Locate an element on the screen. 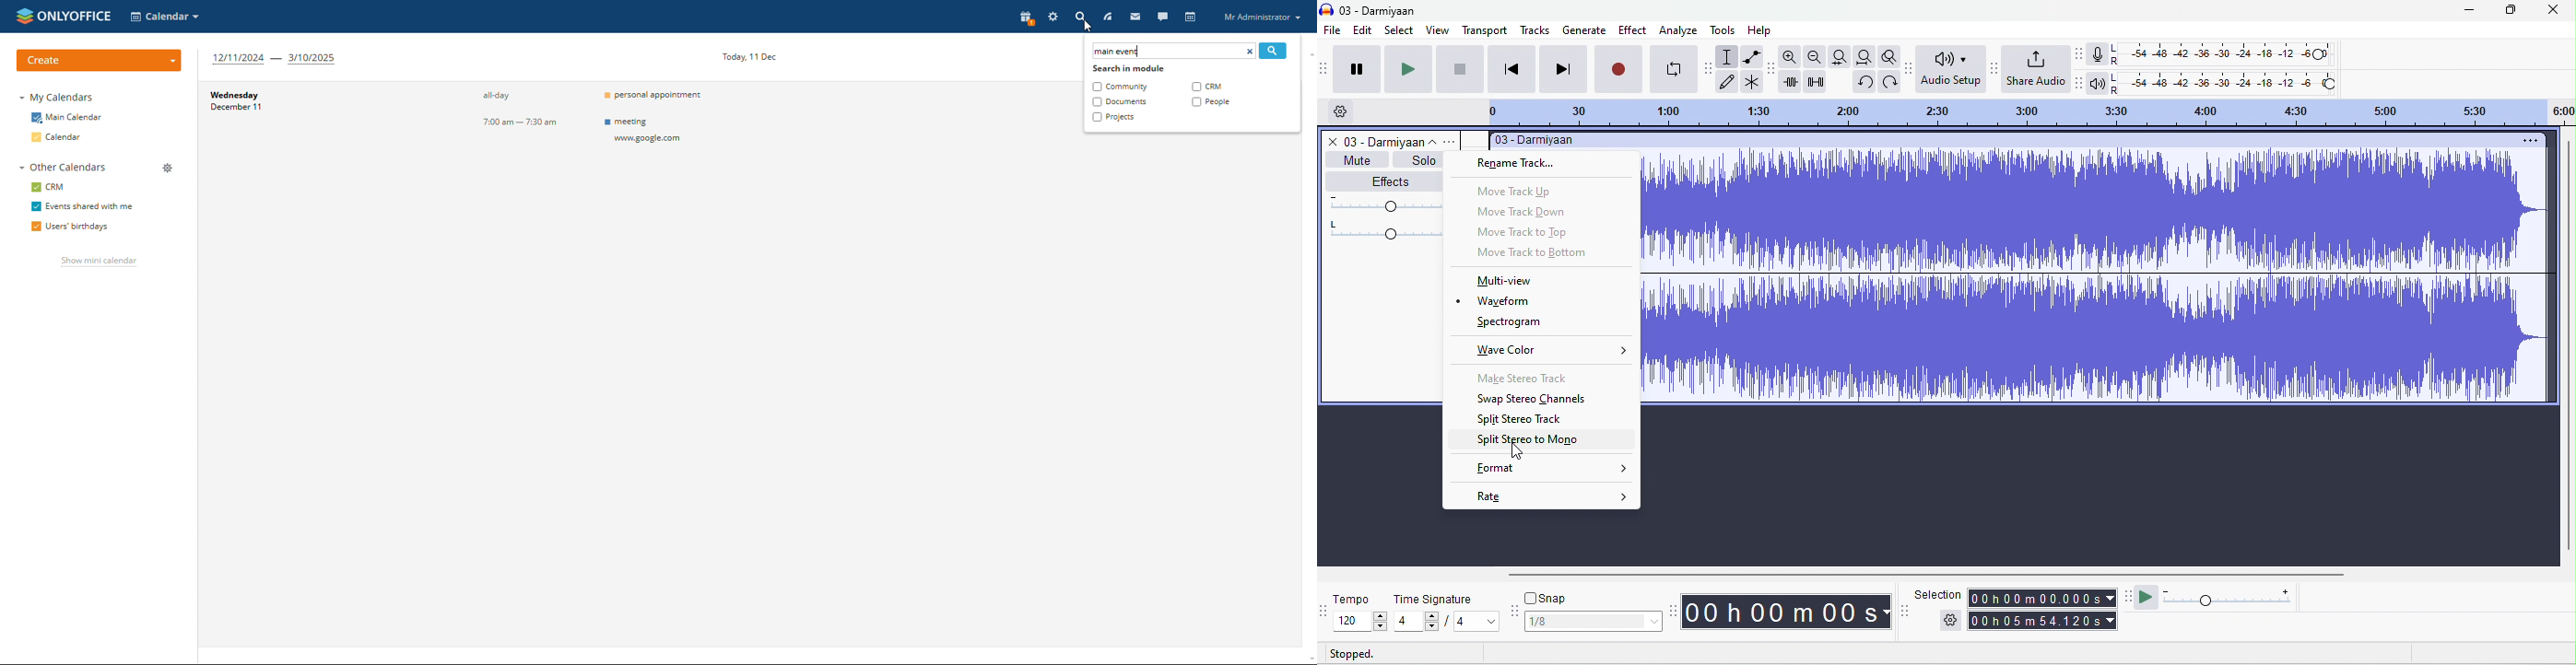 The image size is (2576, 672). record meter tool bar is located at coordinates (2080, 53).